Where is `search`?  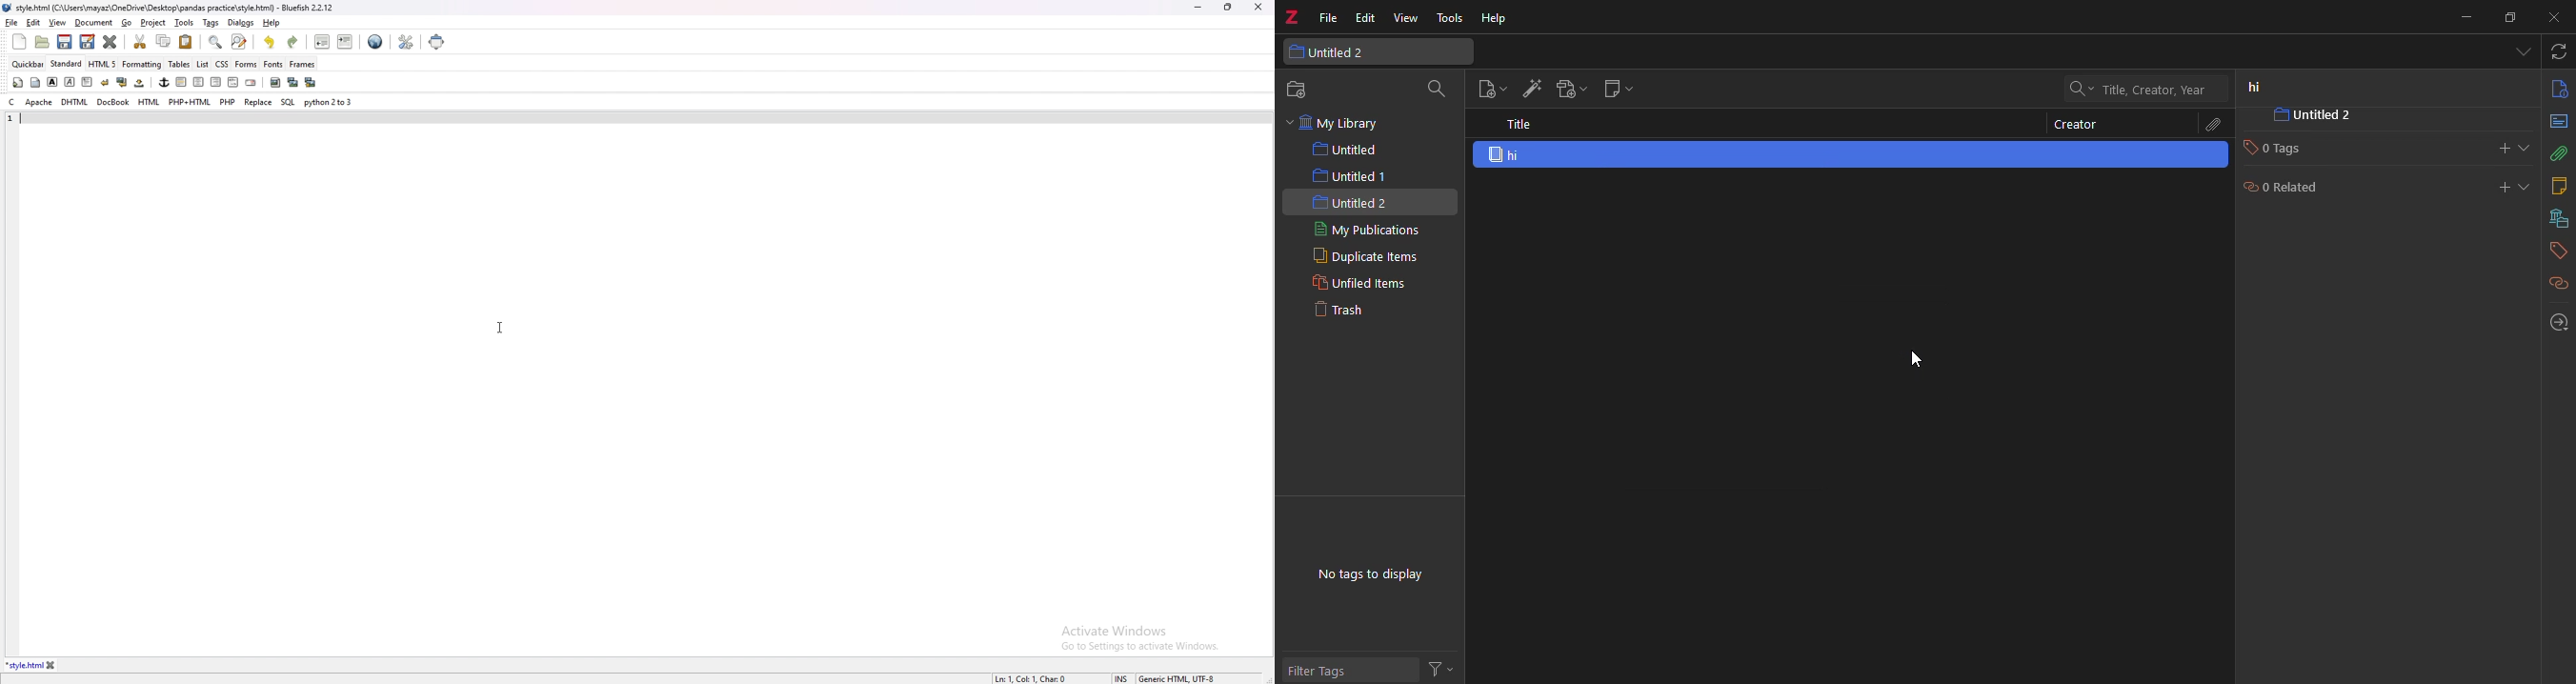
search is located at coordinates (1436, 91).